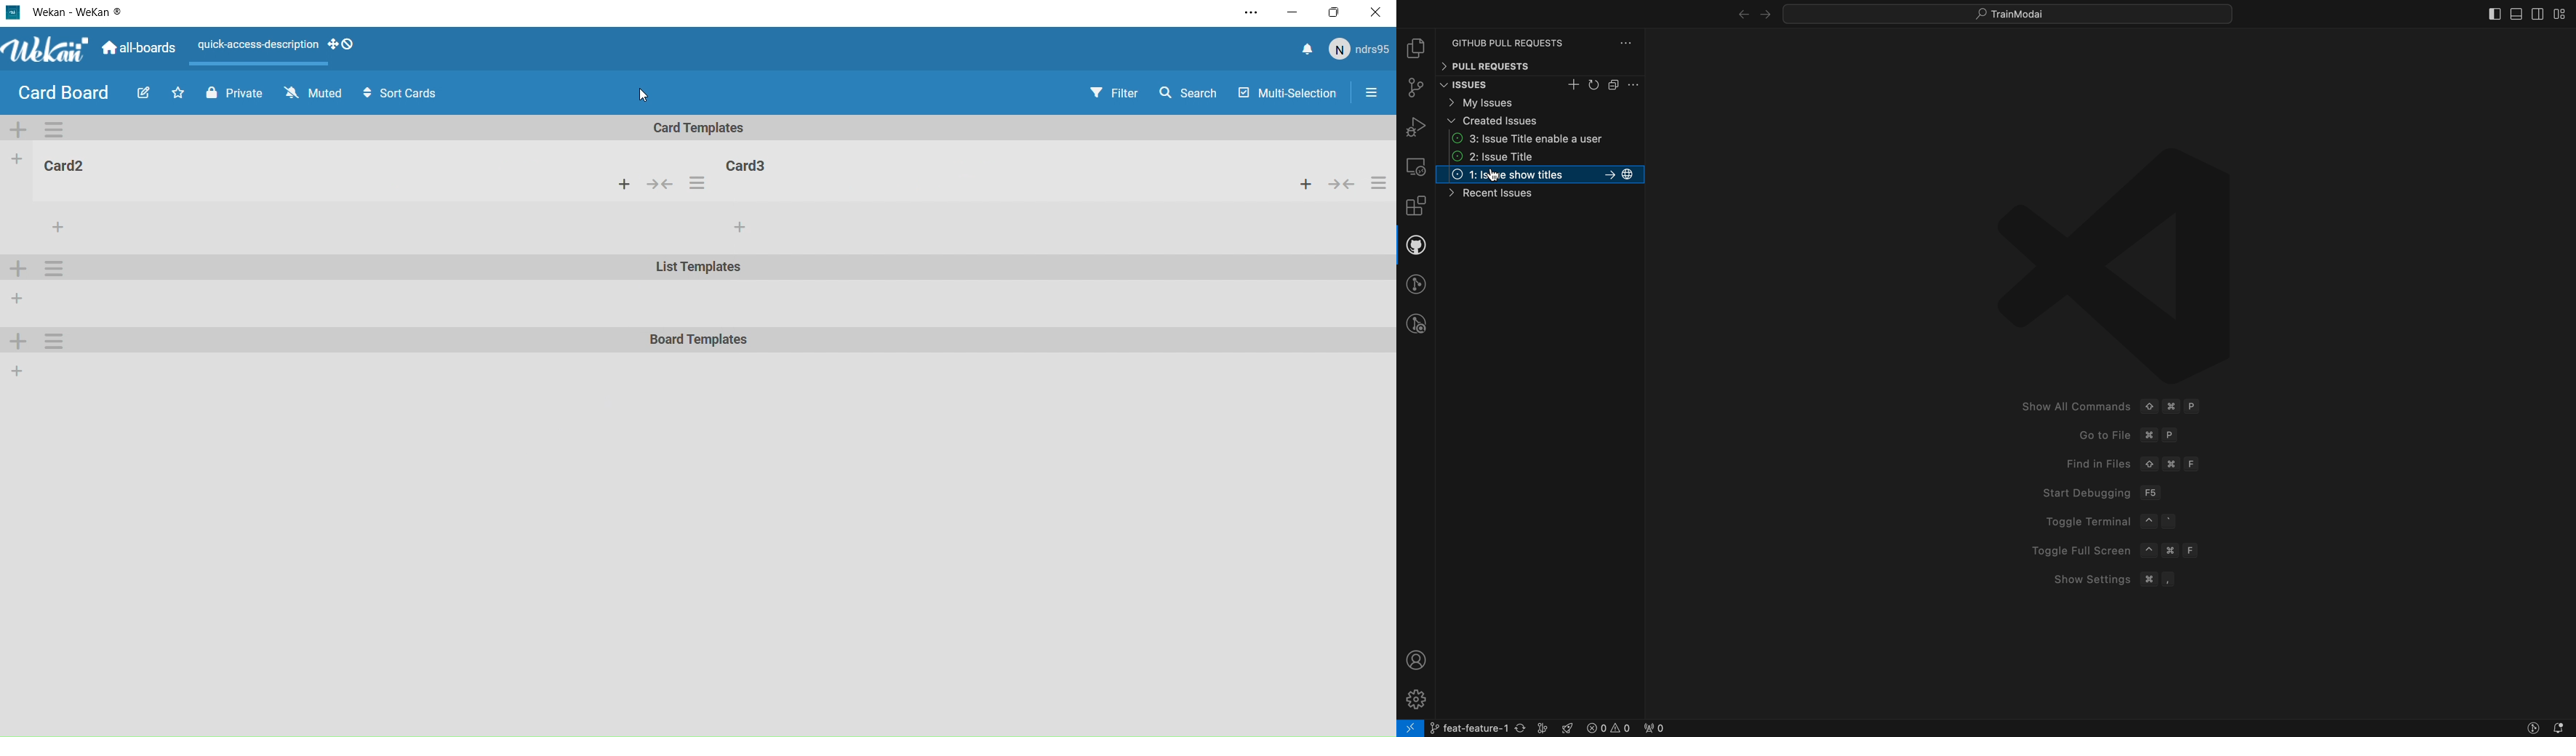  What do you see at coordinates (1417, 284) in the screenshot?
I see `git lens` at bounding box center [1417, 284].